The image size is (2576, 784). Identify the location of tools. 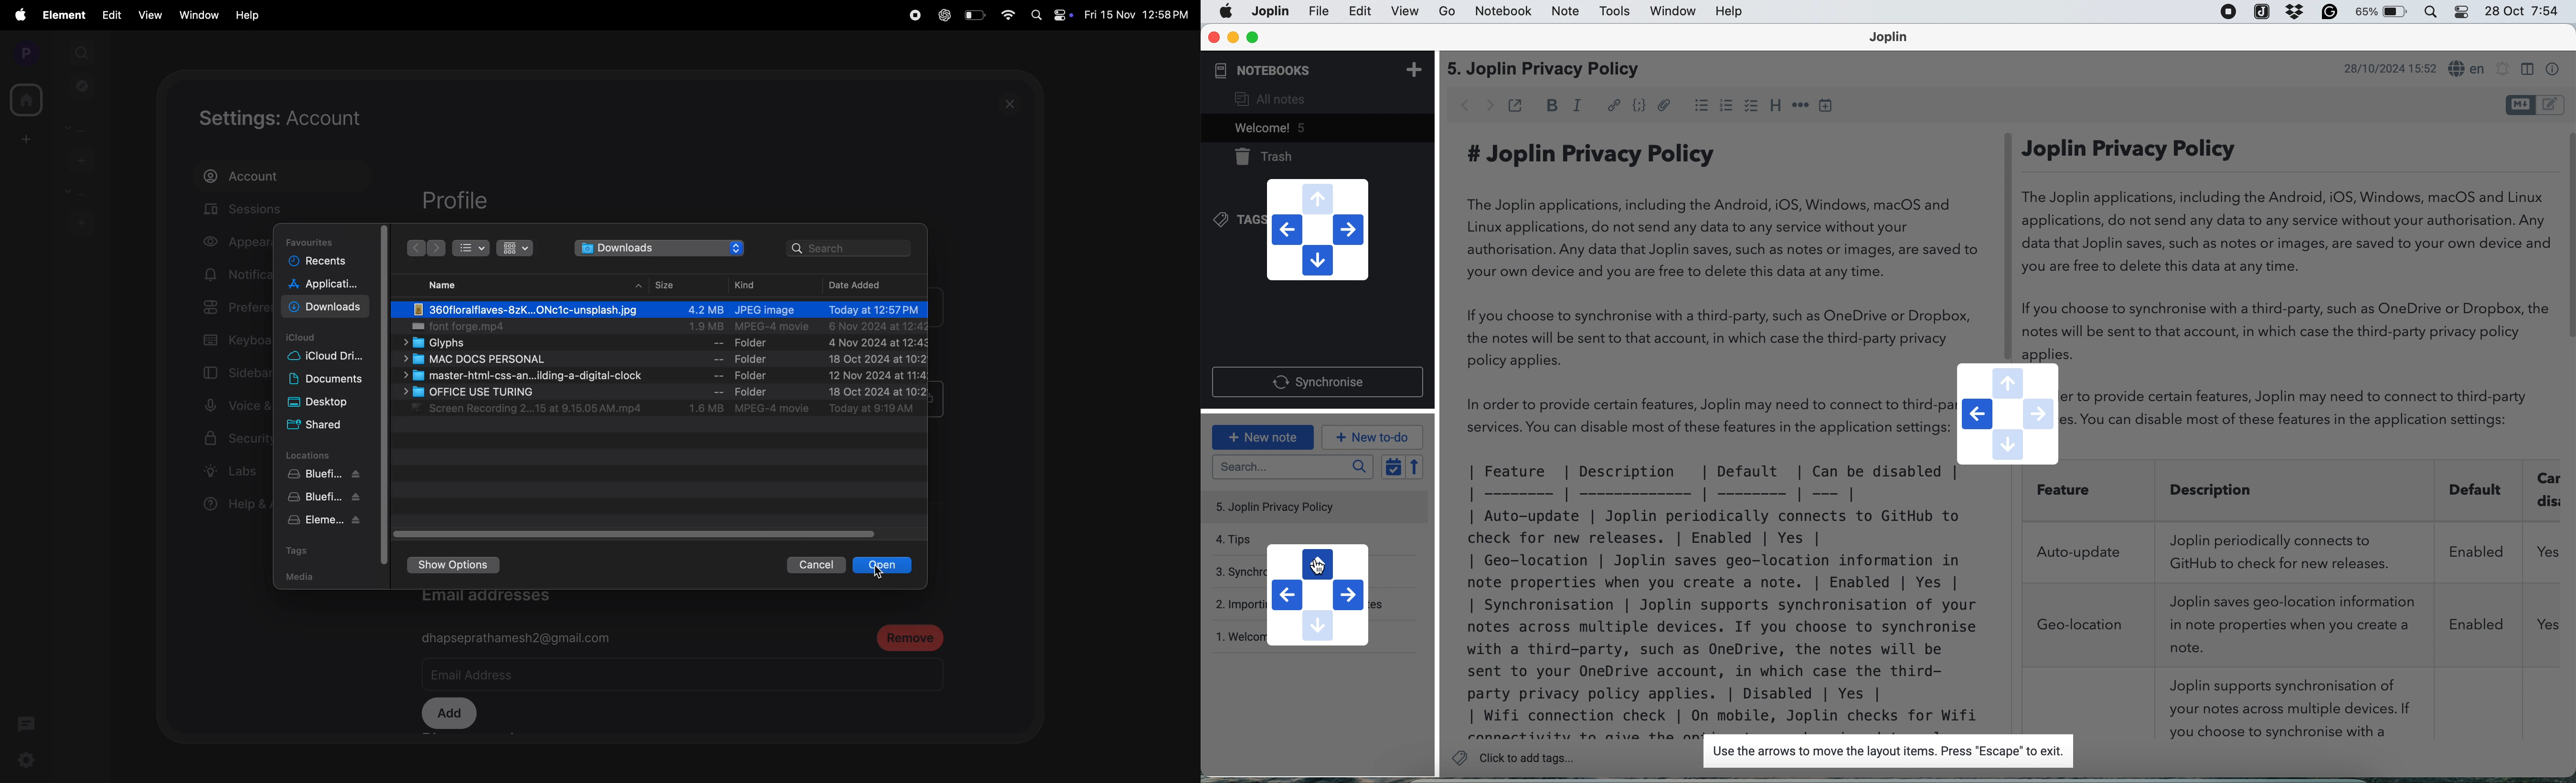
(1616, 12).